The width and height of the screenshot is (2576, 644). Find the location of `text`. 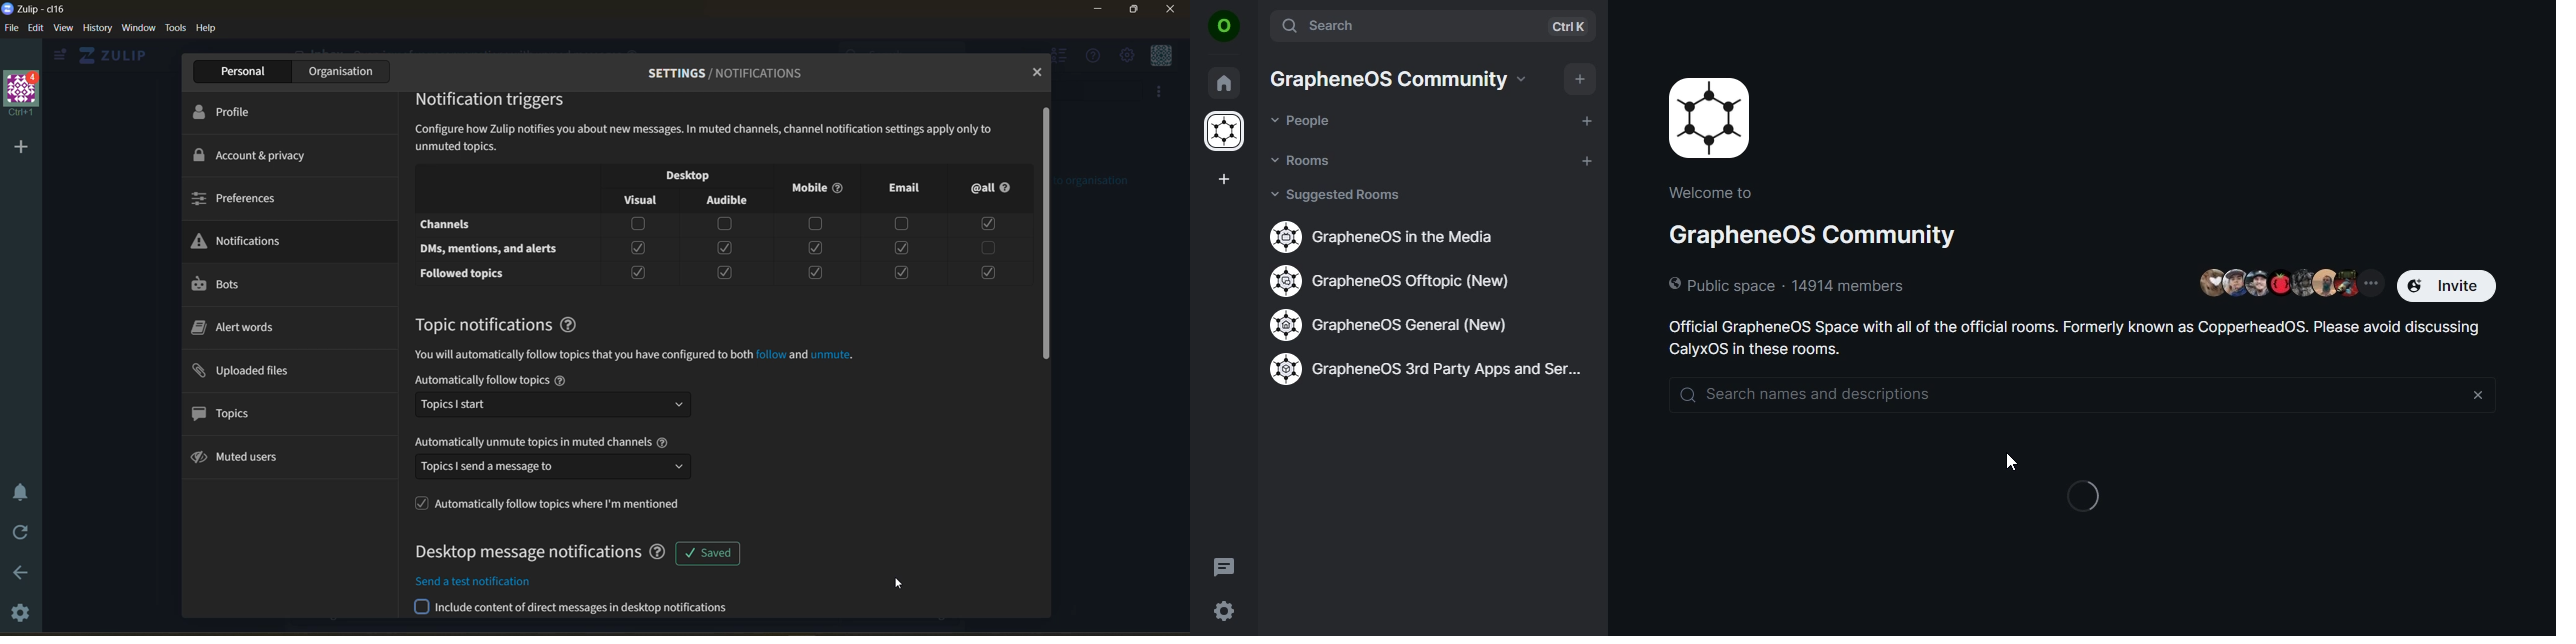

text is located at coordinates (2080, 338).